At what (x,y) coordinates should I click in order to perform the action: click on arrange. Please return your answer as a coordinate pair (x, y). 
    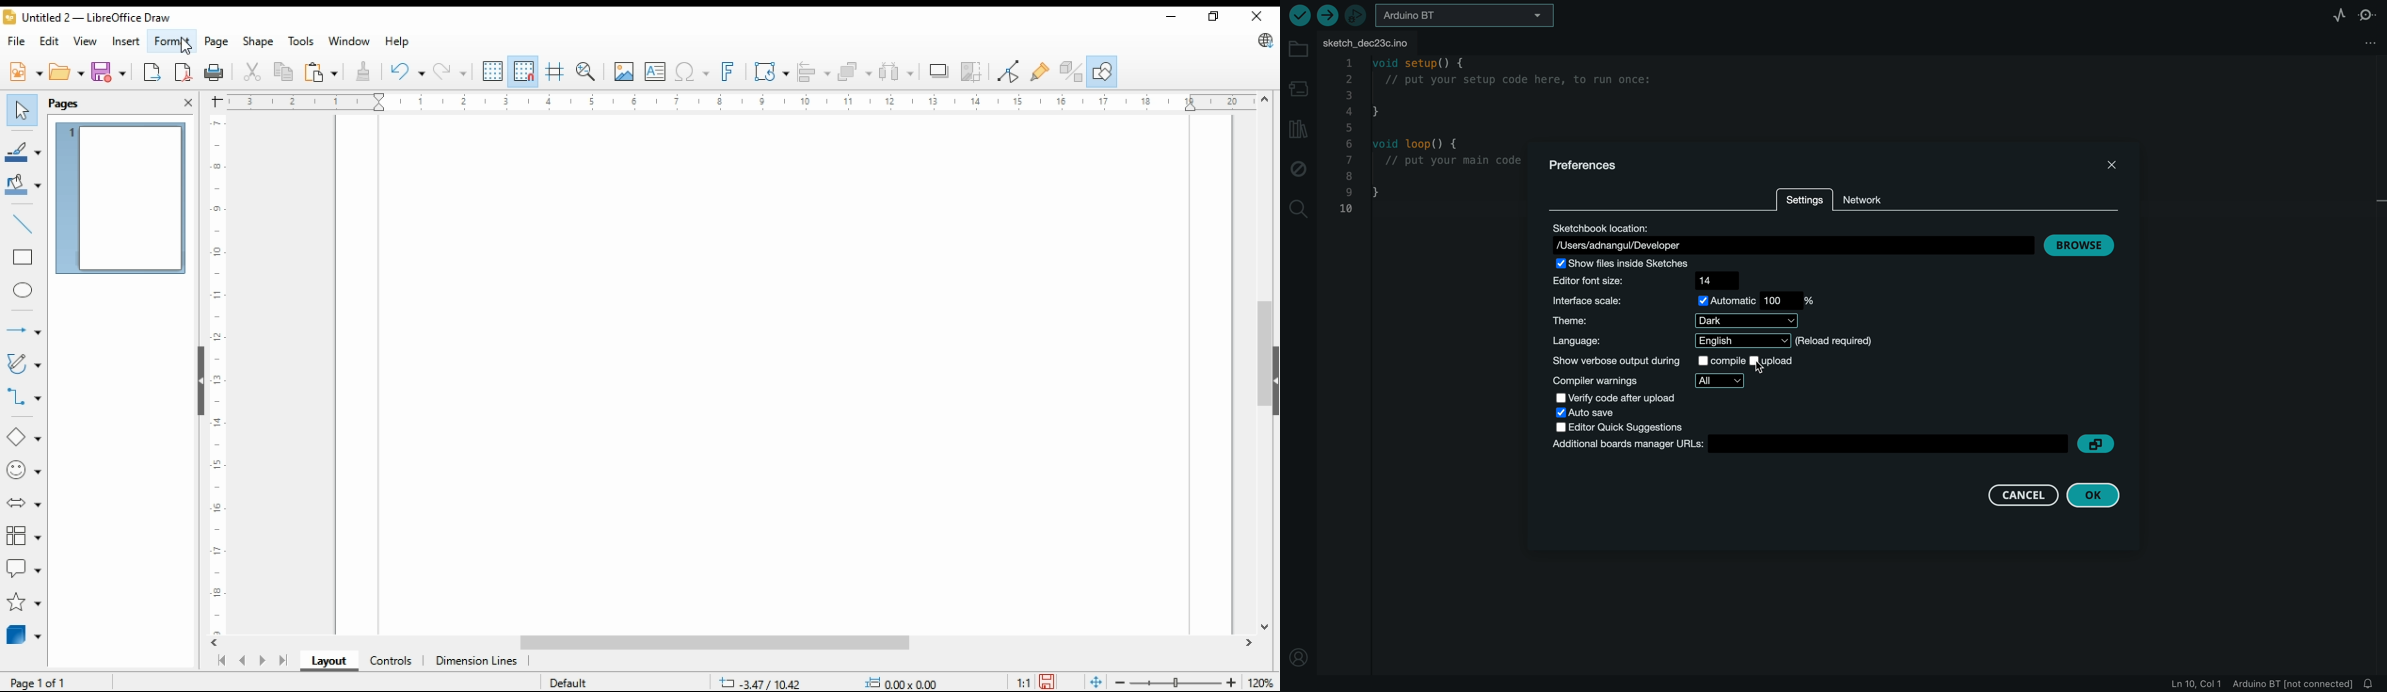
    Looking at the image, I should click on (852, 70).